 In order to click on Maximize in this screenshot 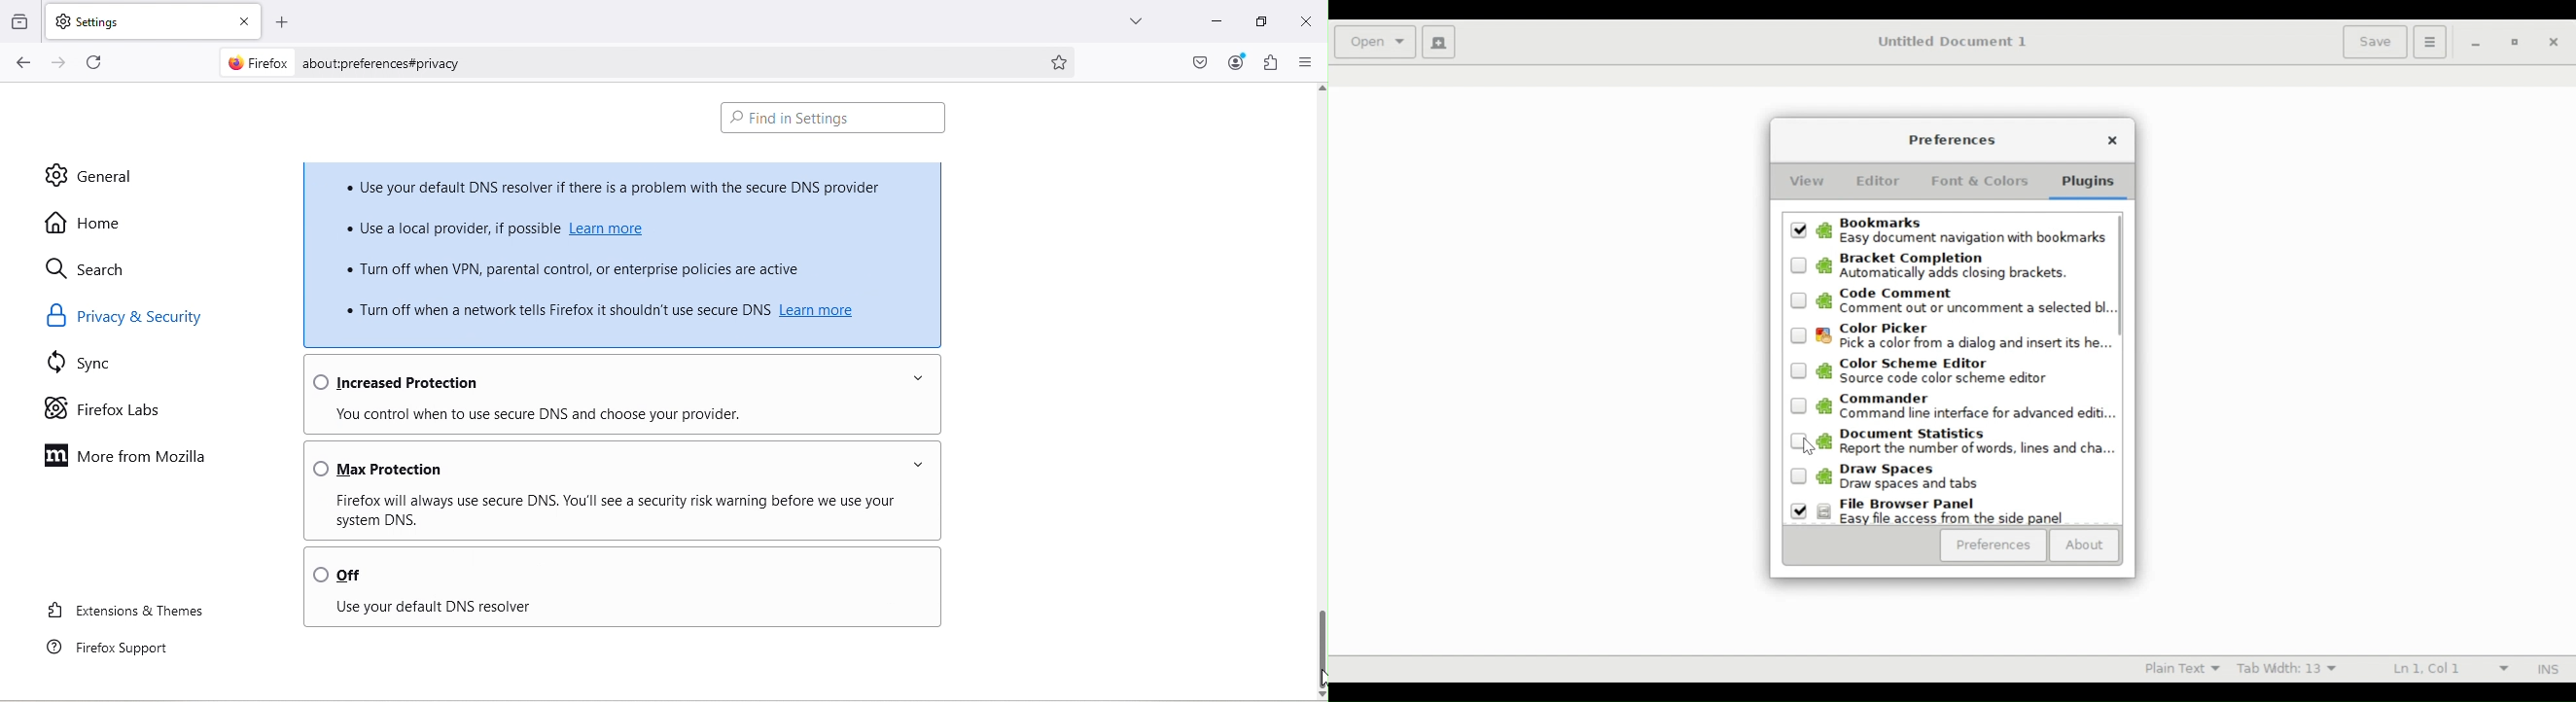, I will do `click(1259, 22)`.